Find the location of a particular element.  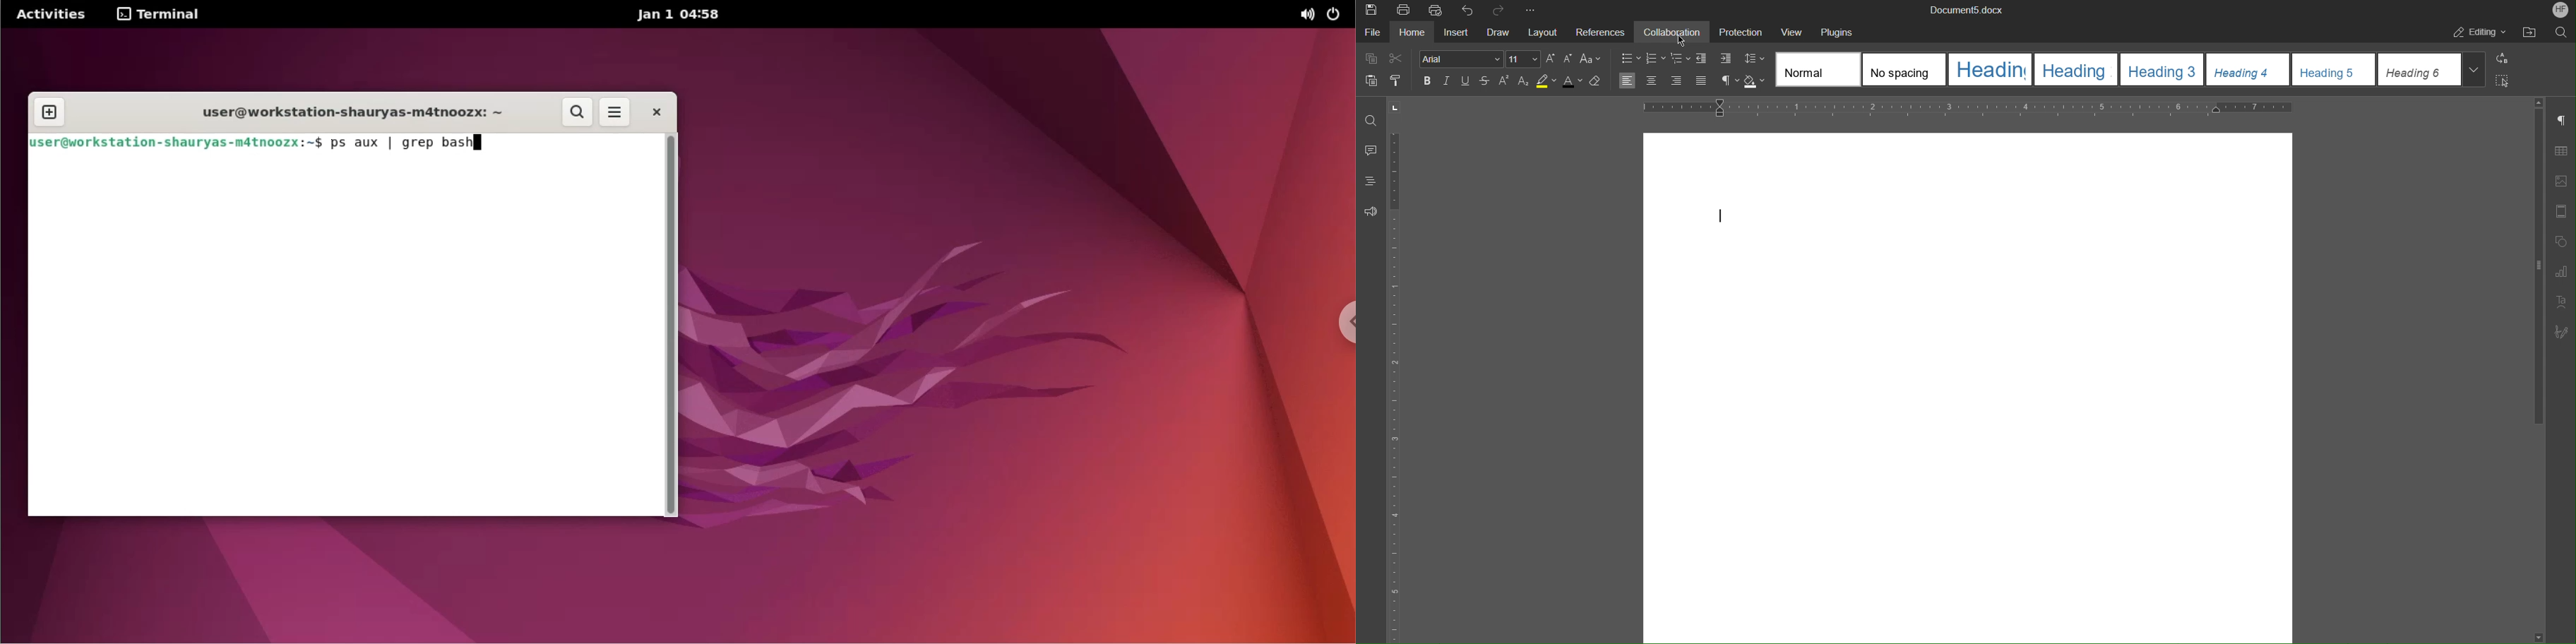

Line Spacing is located at coordinates (1756, 59).